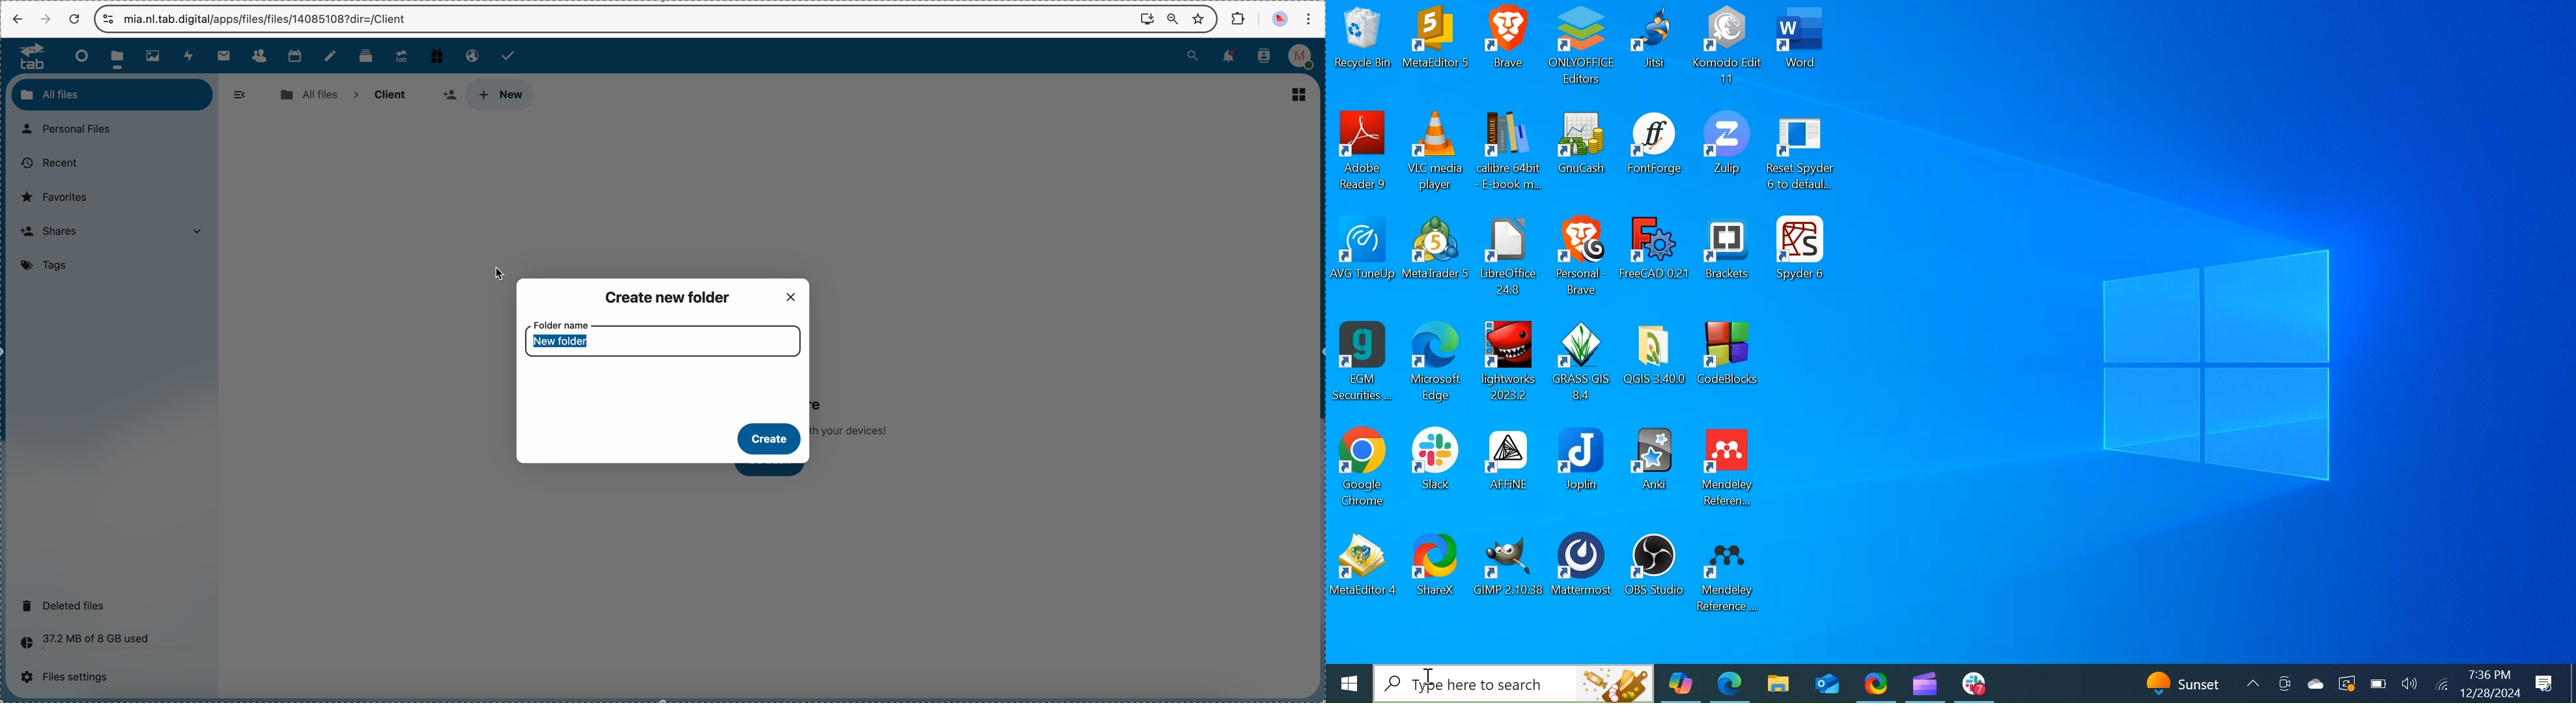 This screenshot has height=728, width=2576. Describe the element at coordinates (1728, 47) in the screenshot. I see `Komodo Edit Desktop Icon` at that location.